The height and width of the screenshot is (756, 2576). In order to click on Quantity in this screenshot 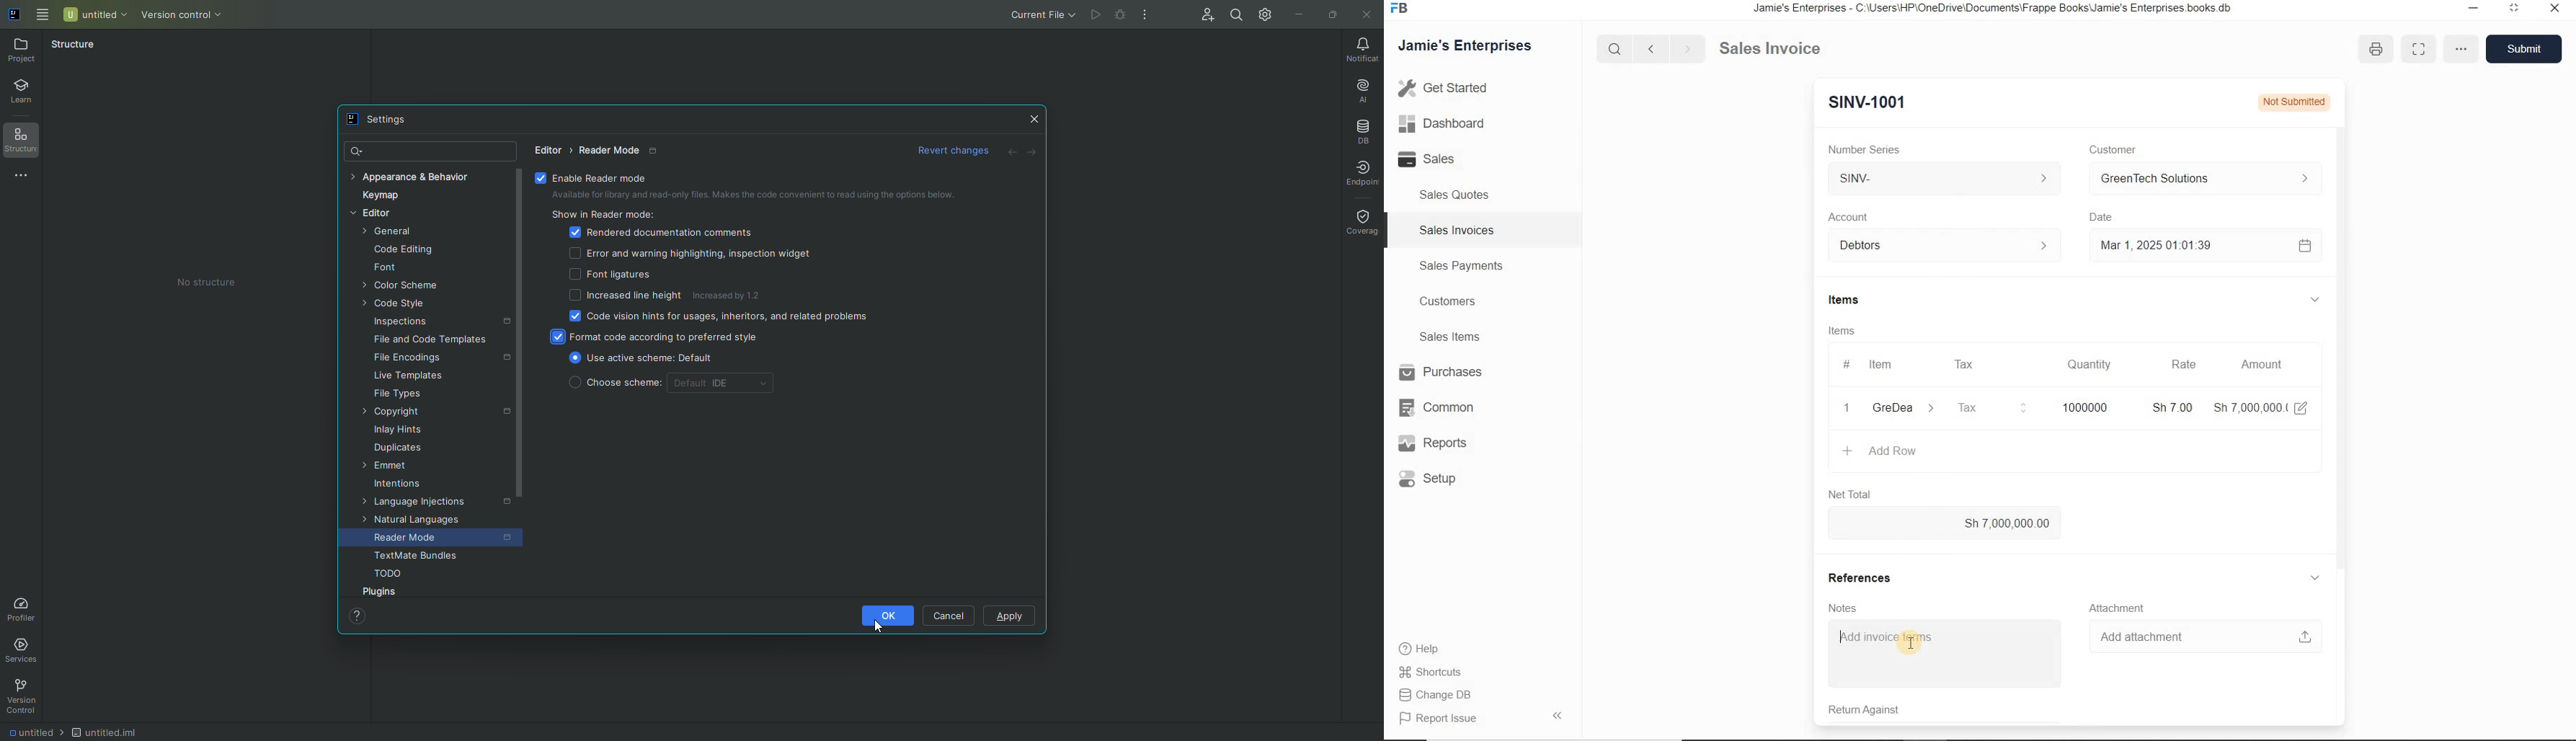, I will do `click(2089, 365)`.